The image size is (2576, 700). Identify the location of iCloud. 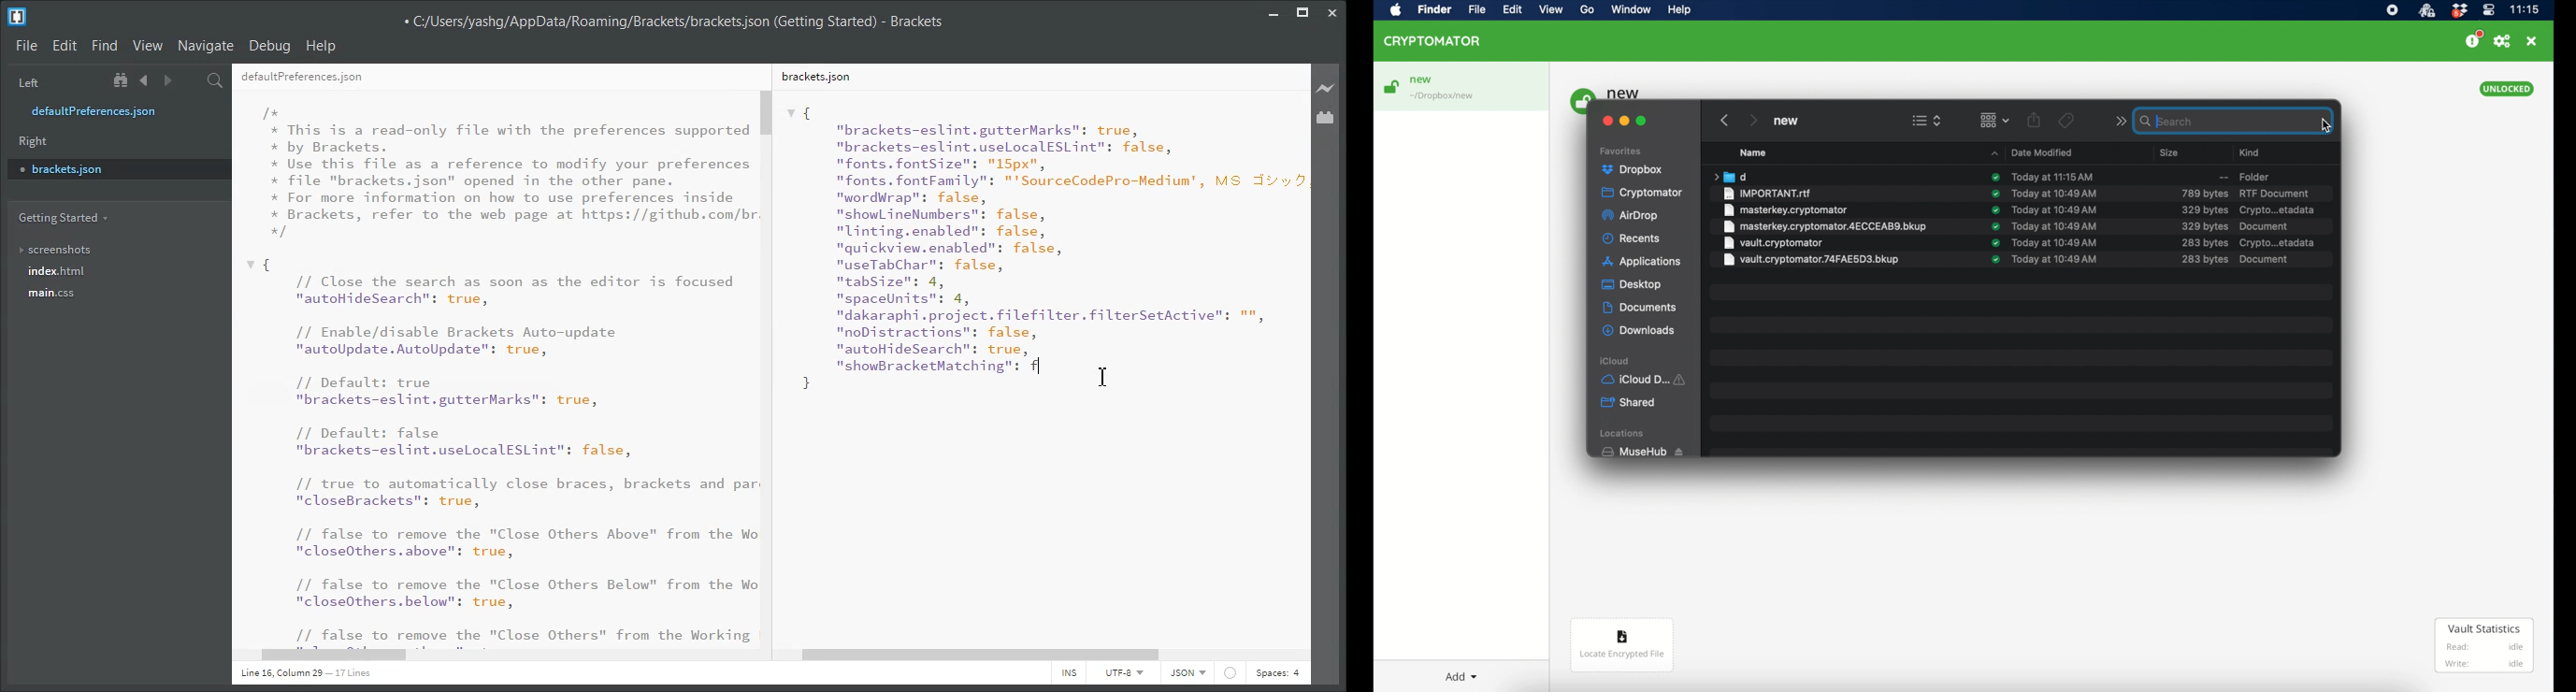
(1616, 361).